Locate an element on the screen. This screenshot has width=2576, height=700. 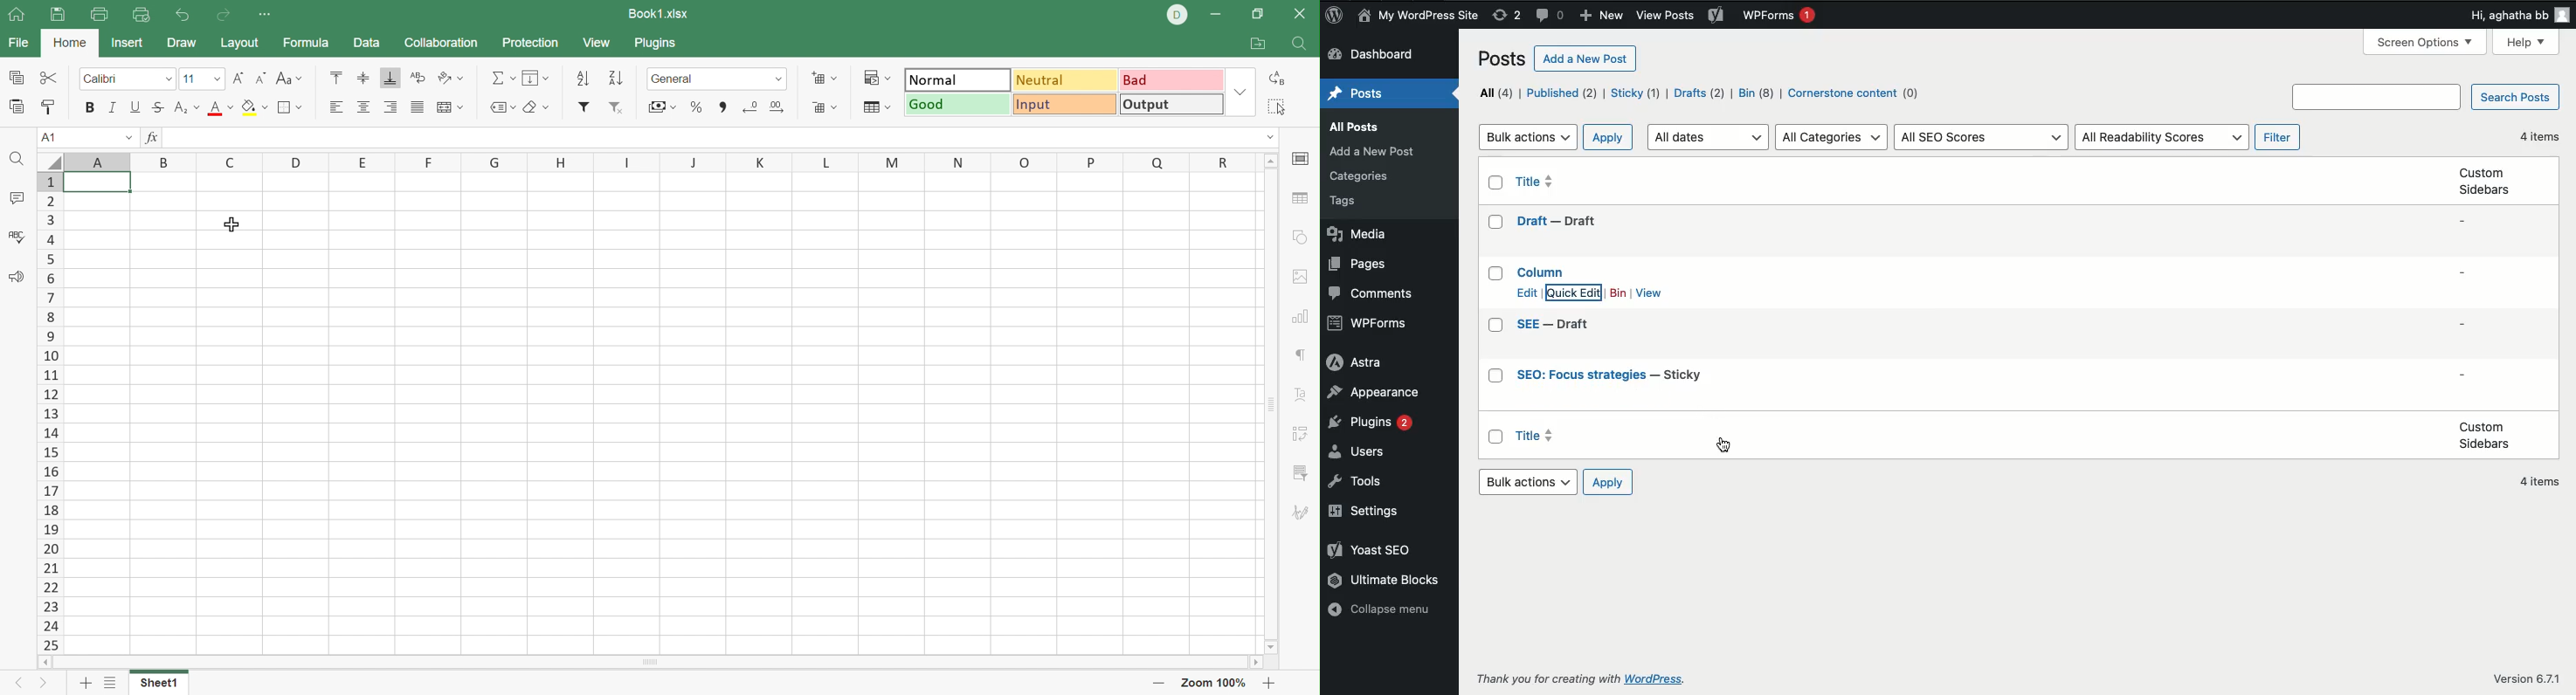
Strikethrough is located at coordinates (158, 108).